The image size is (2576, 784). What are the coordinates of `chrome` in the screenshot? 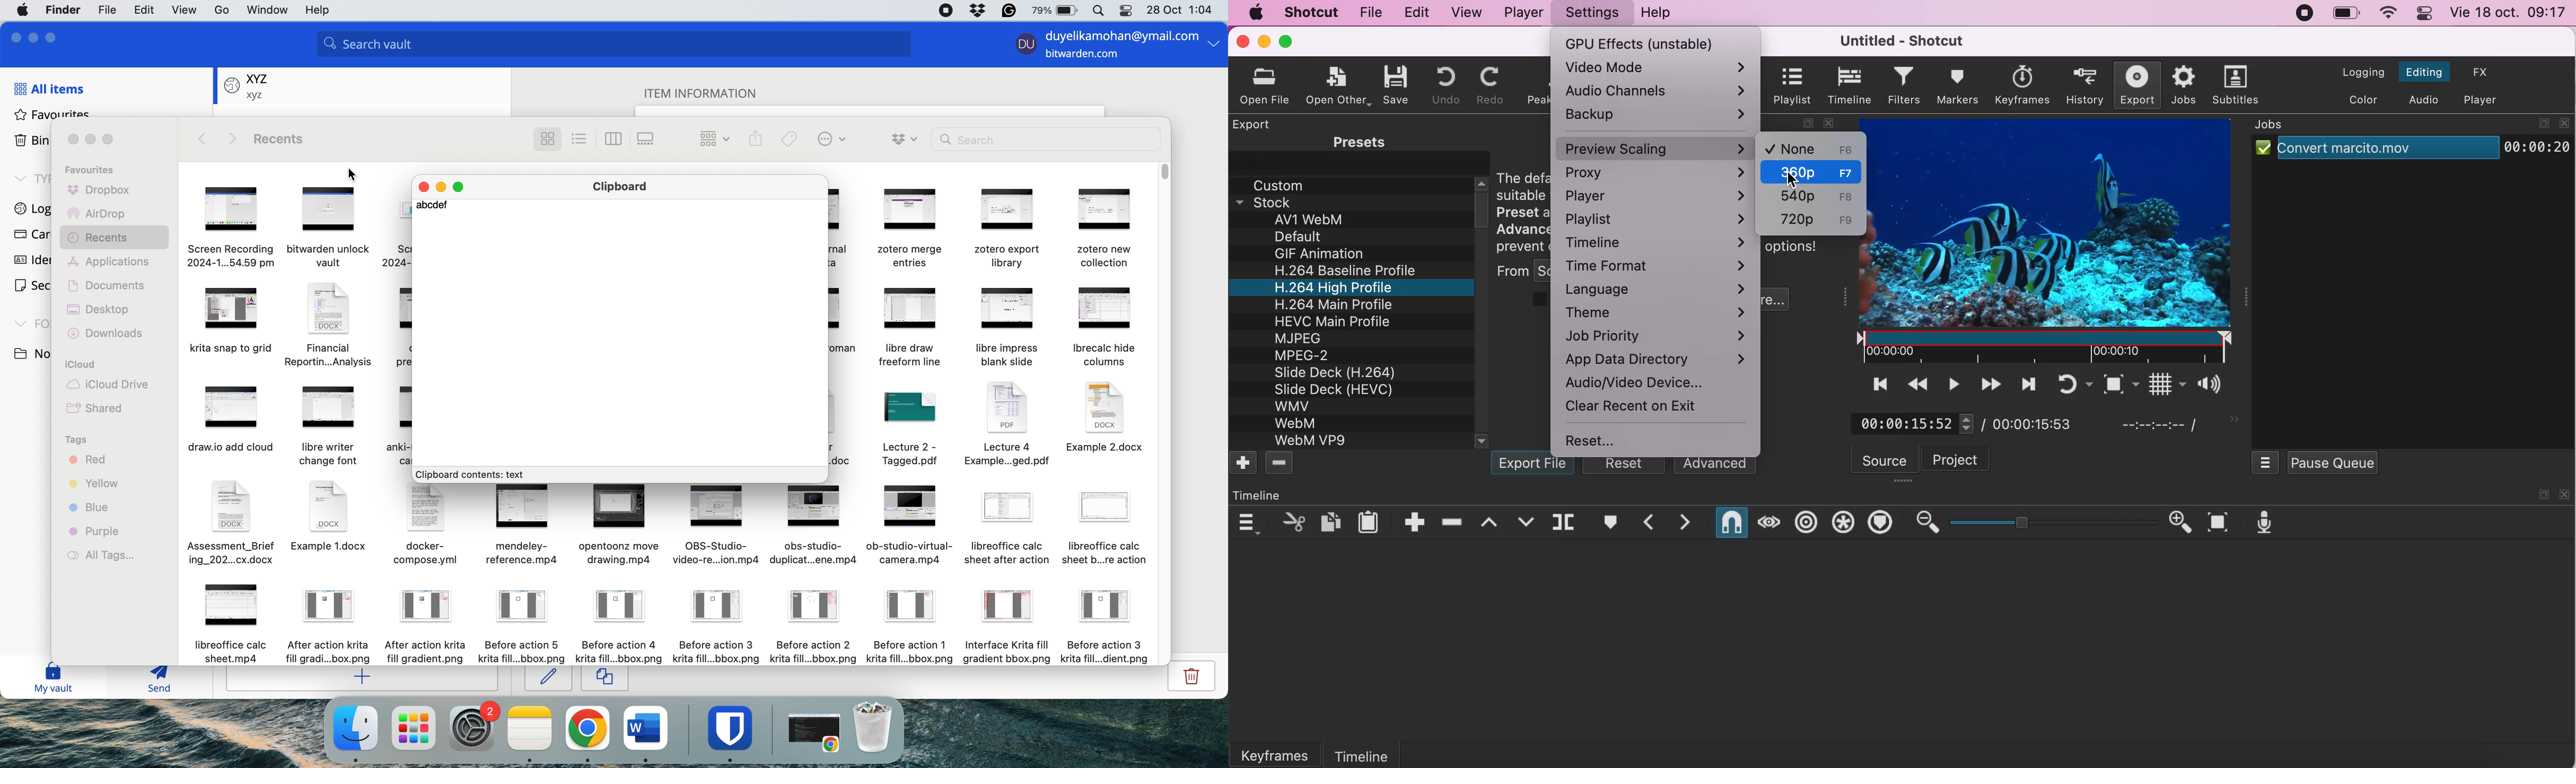 It's located at (587, 728).